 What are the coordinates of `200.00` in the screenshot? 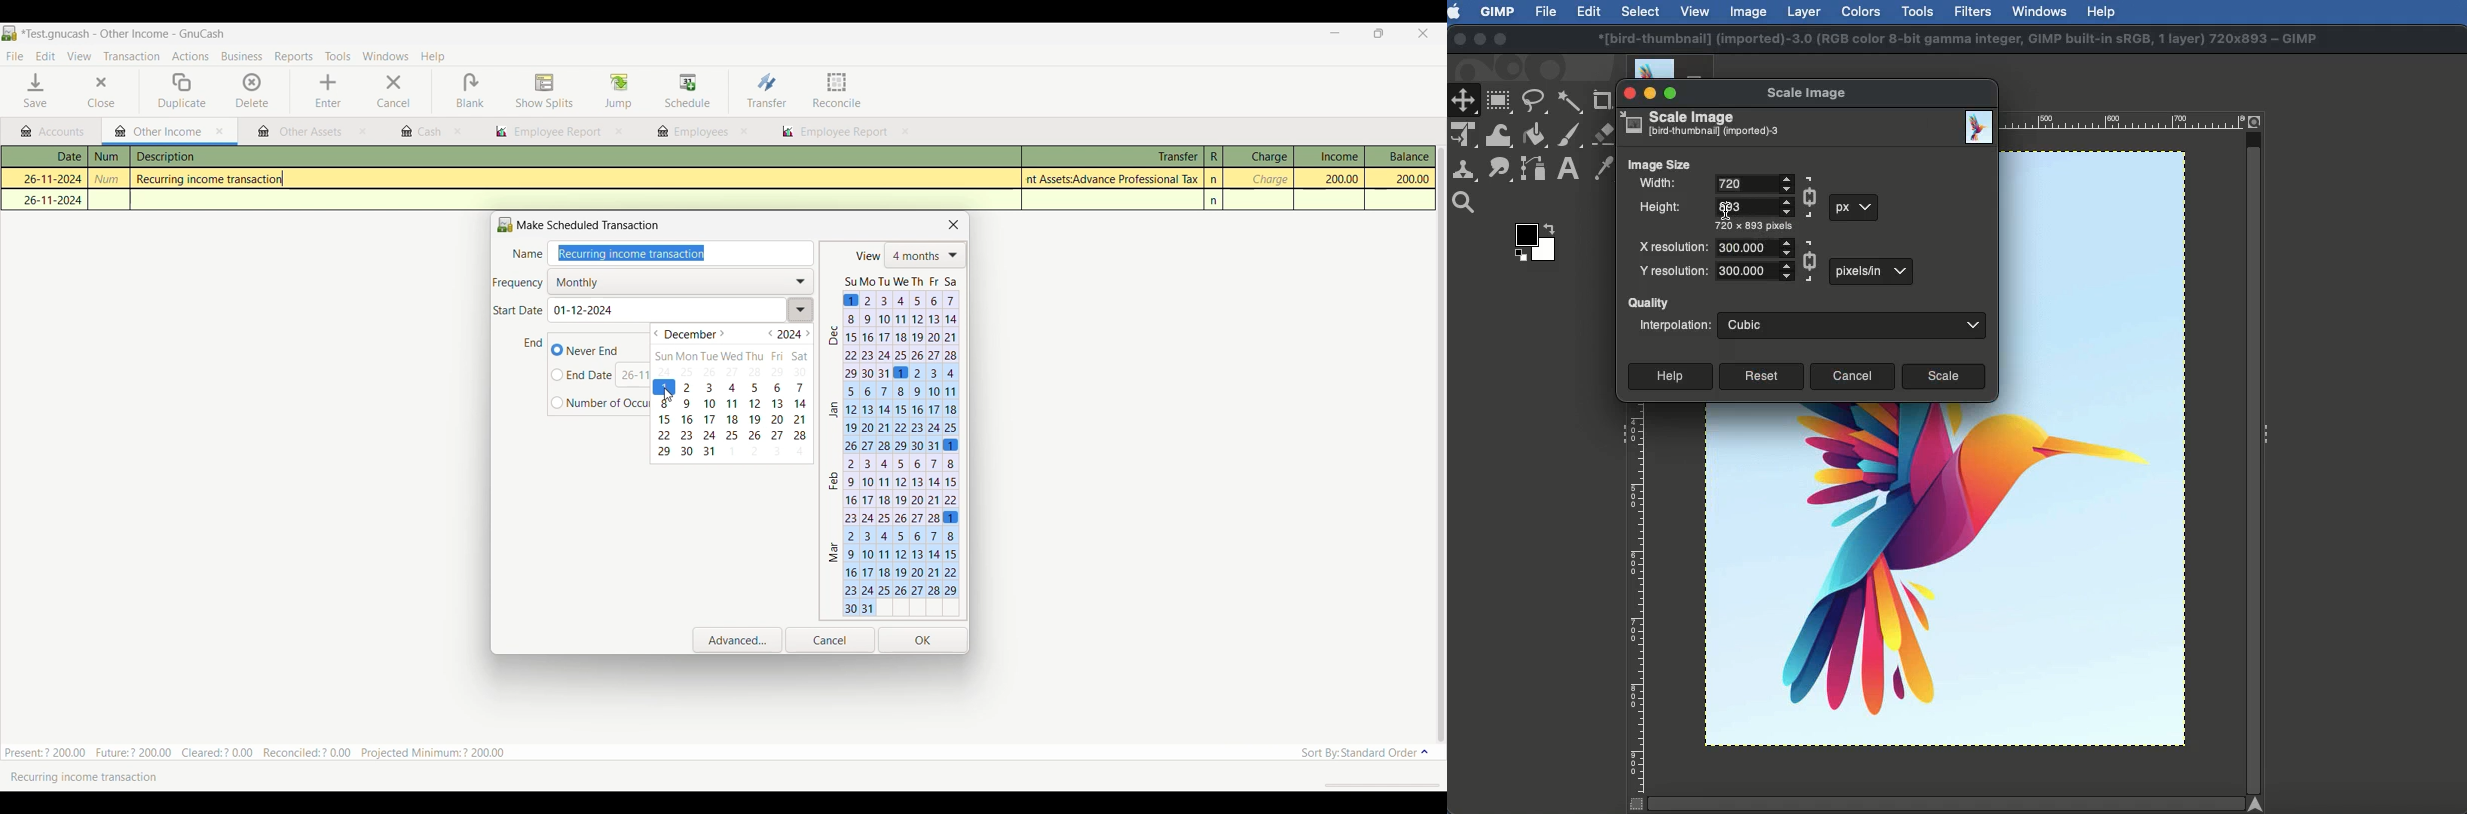 It's located at (1334, 179).